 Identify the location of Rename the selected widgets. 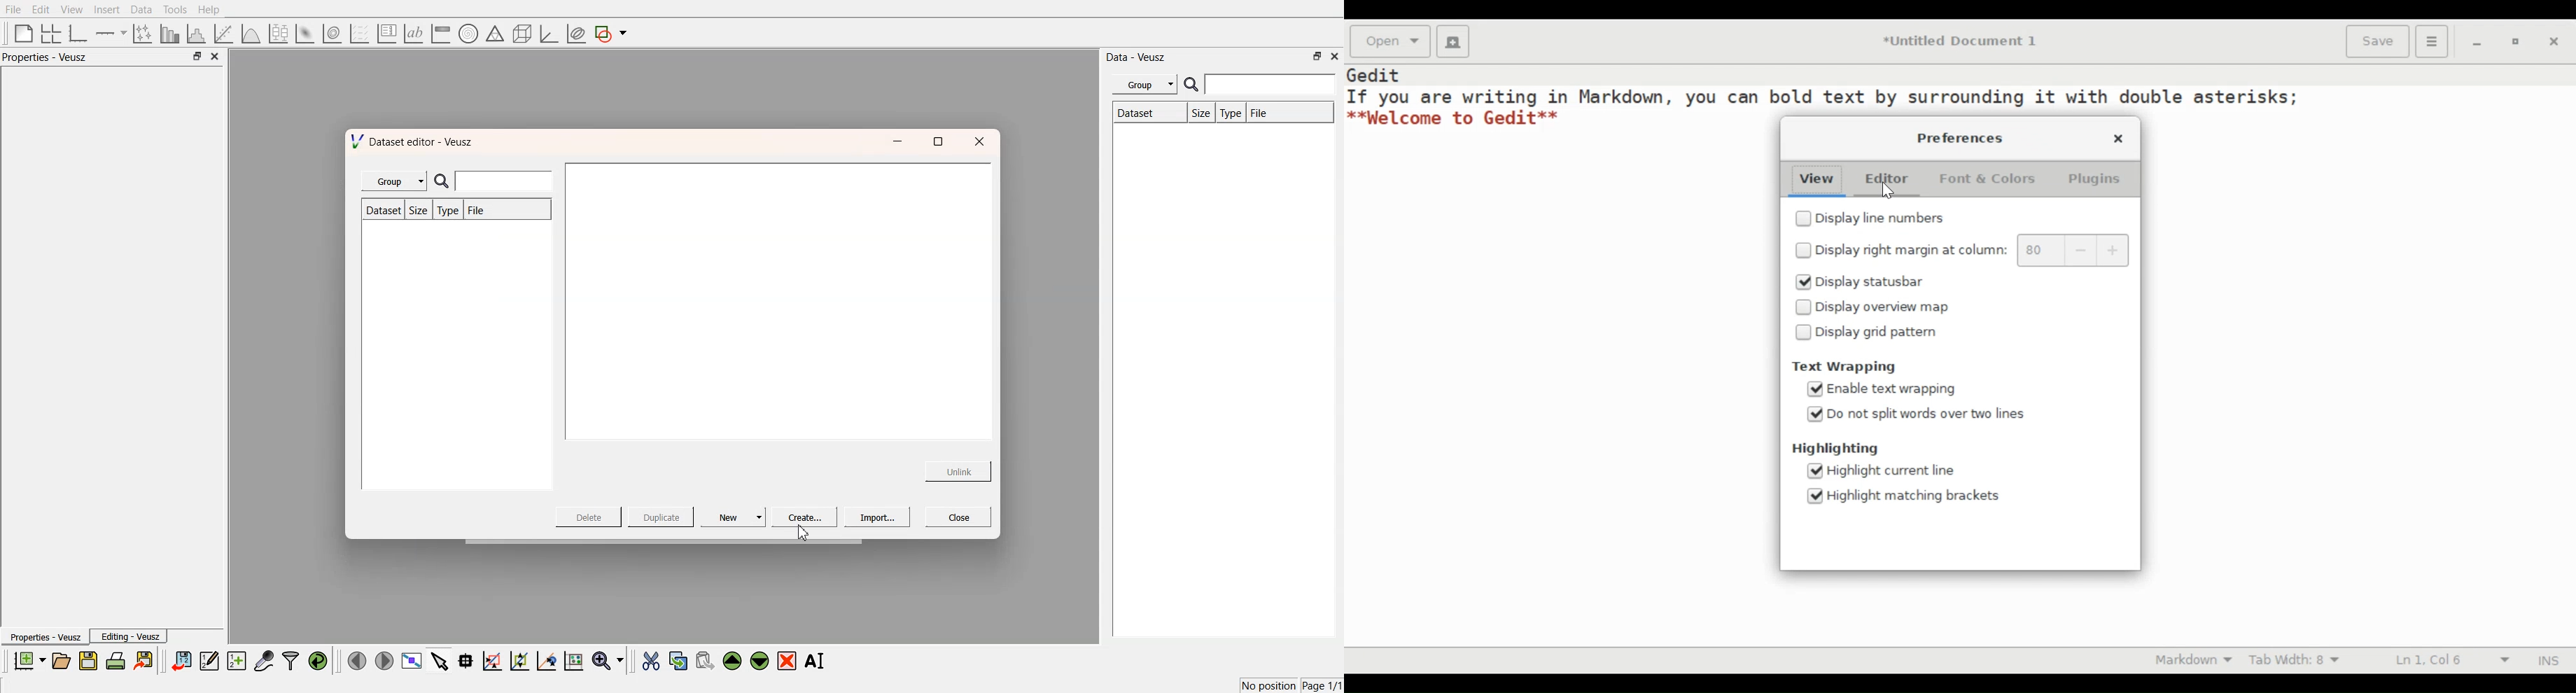
(818, 661).